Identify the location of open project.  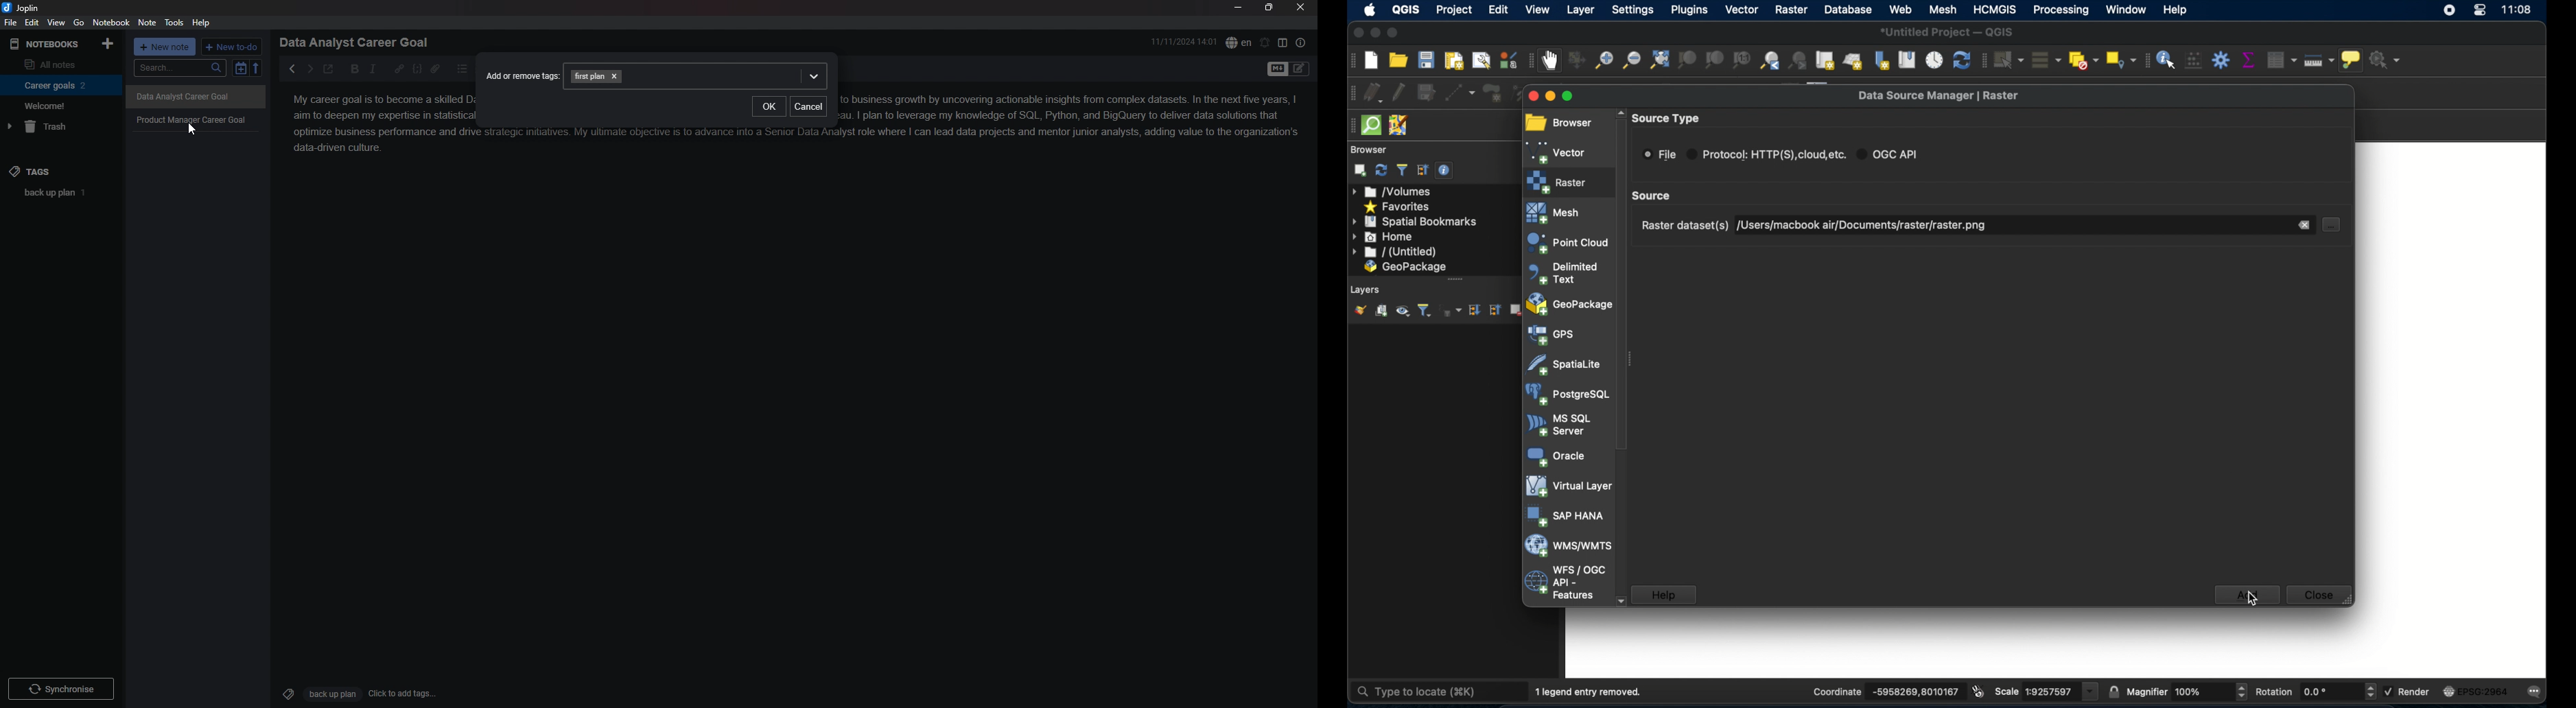
(1399, 60).